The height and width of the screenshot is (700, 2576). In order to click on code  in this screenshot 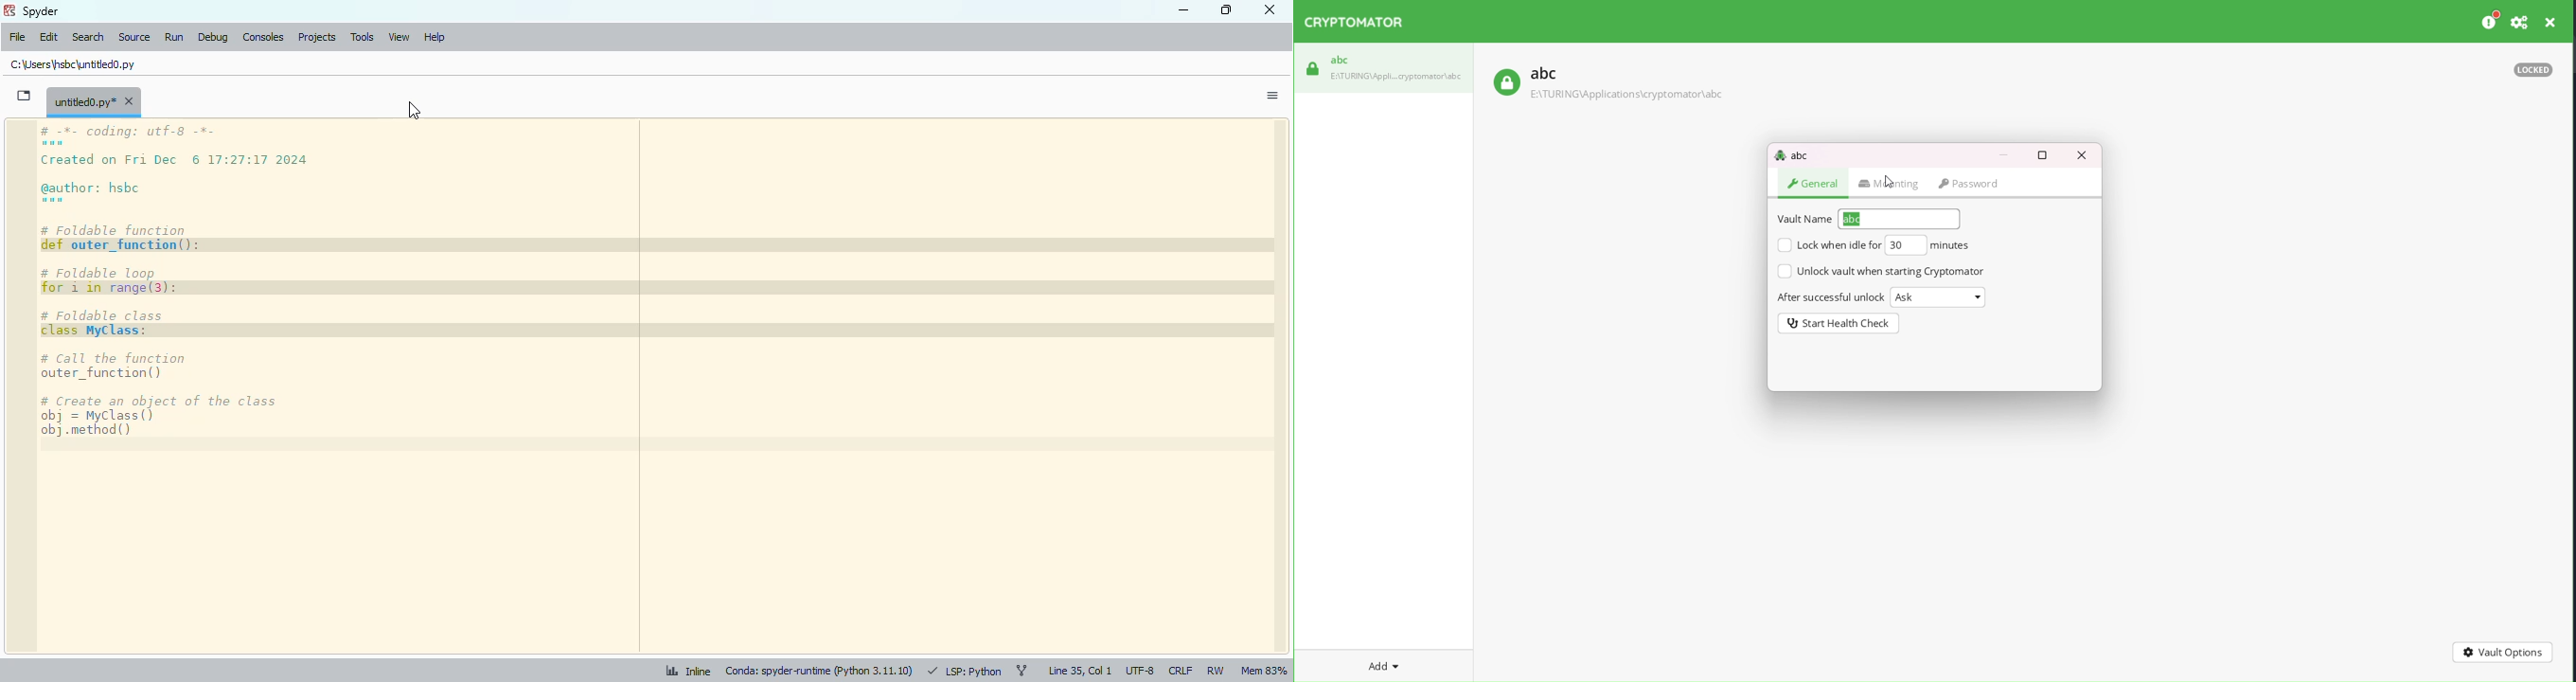, I will do `click(232, 283)`.